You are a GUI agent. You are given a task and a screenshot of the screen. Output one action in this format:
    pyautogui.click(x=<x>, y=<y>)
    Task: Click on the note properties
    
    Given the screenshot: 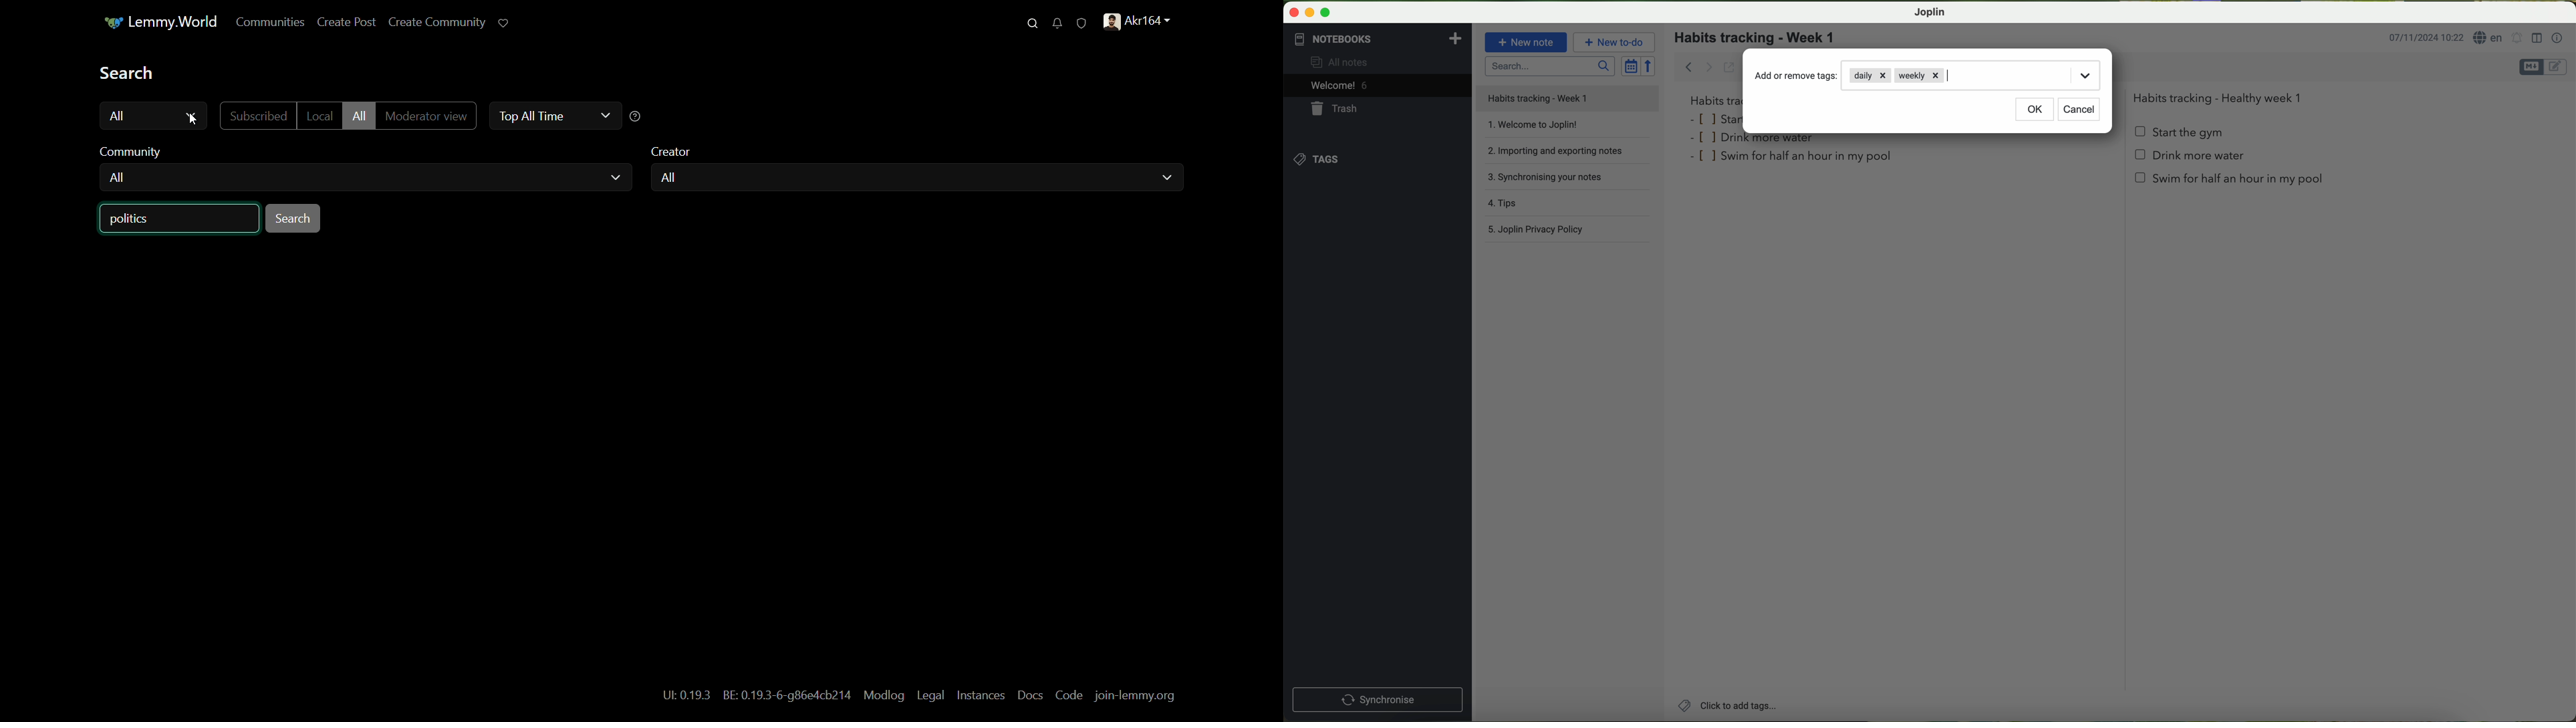 What is the action you would take?
    pyautogui.click(x=2558, y=39)
    